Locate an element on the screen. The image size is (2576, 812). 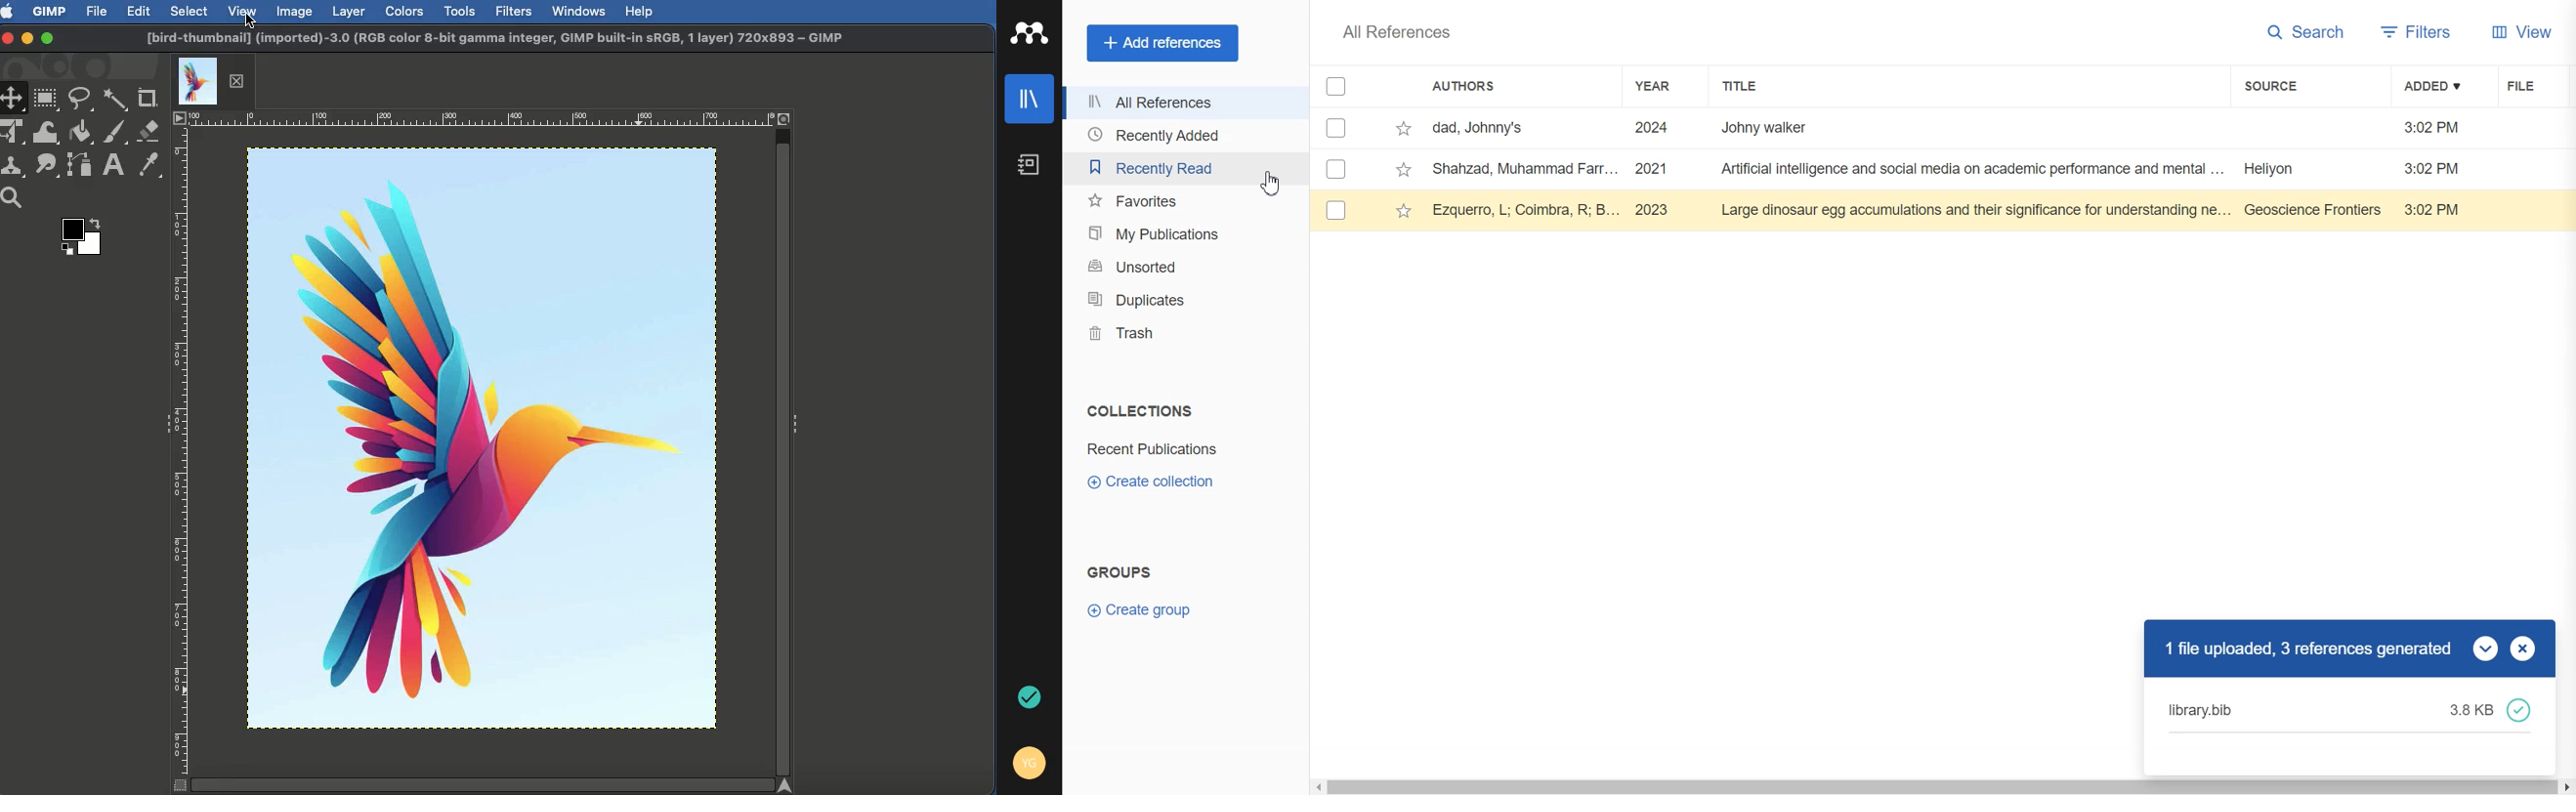
Source is located at coordinates (2275, 86).